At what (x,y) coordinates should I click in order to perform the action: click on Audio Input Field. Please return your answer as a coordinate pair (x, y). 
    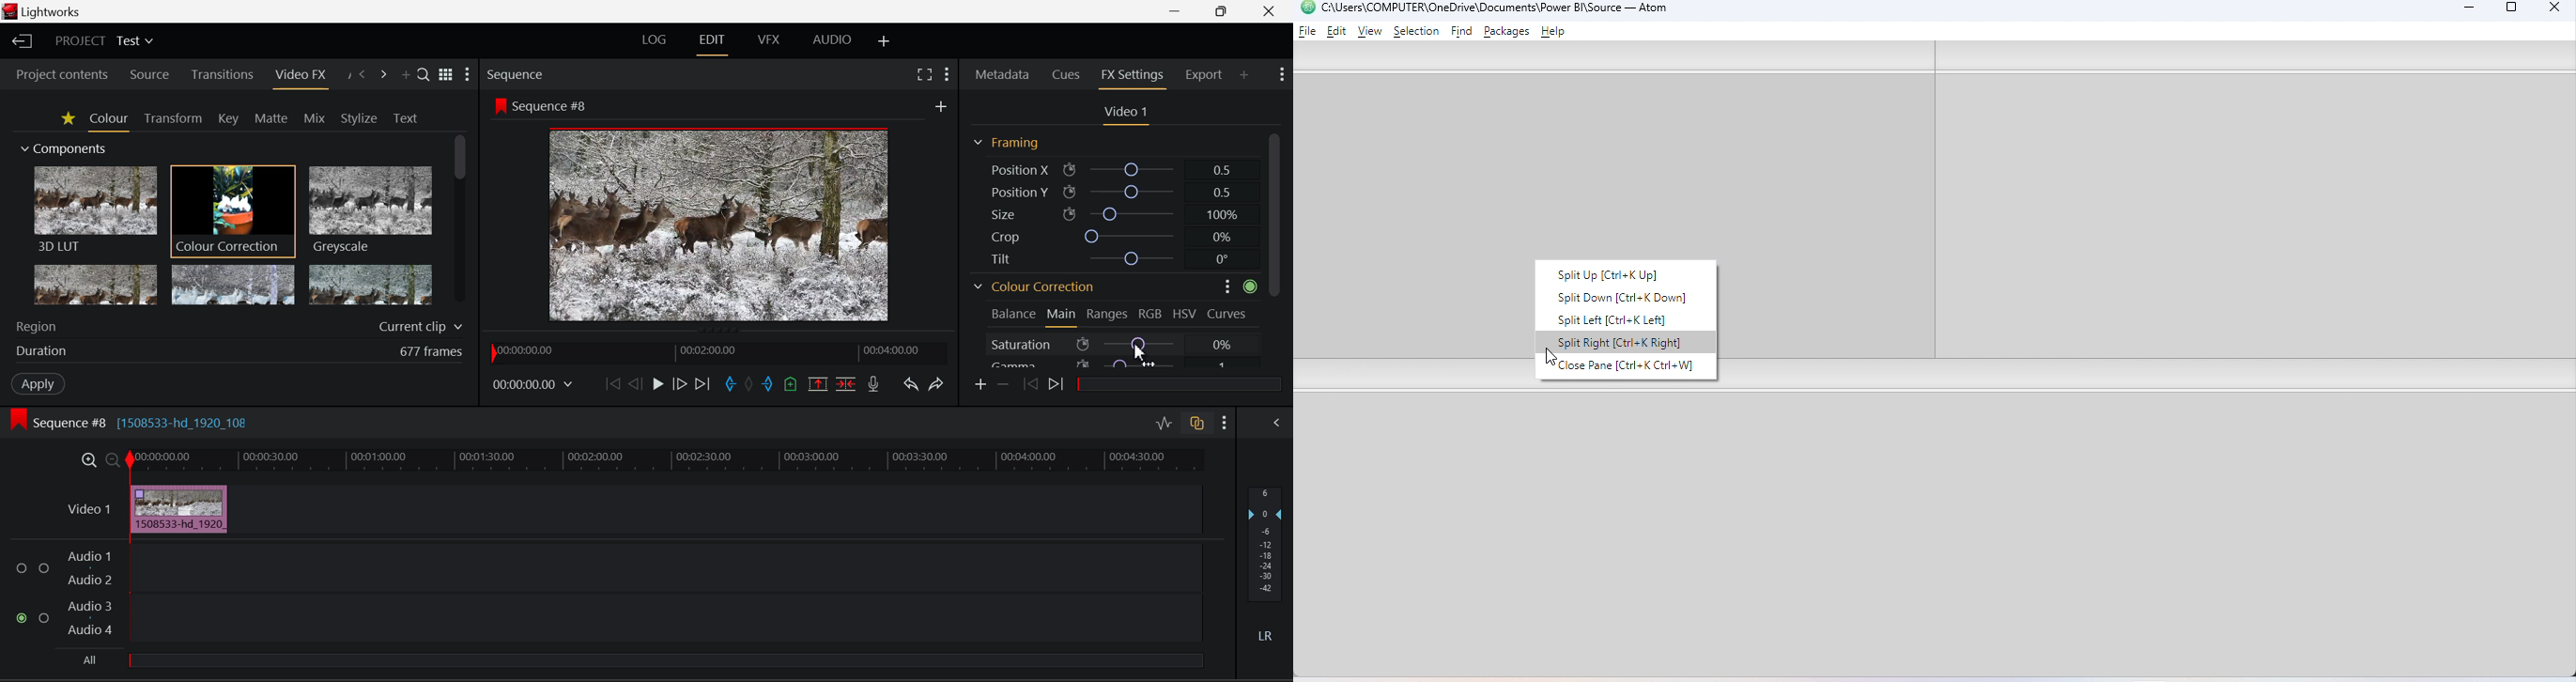
    Looking at the image, I should click on (664, 566).